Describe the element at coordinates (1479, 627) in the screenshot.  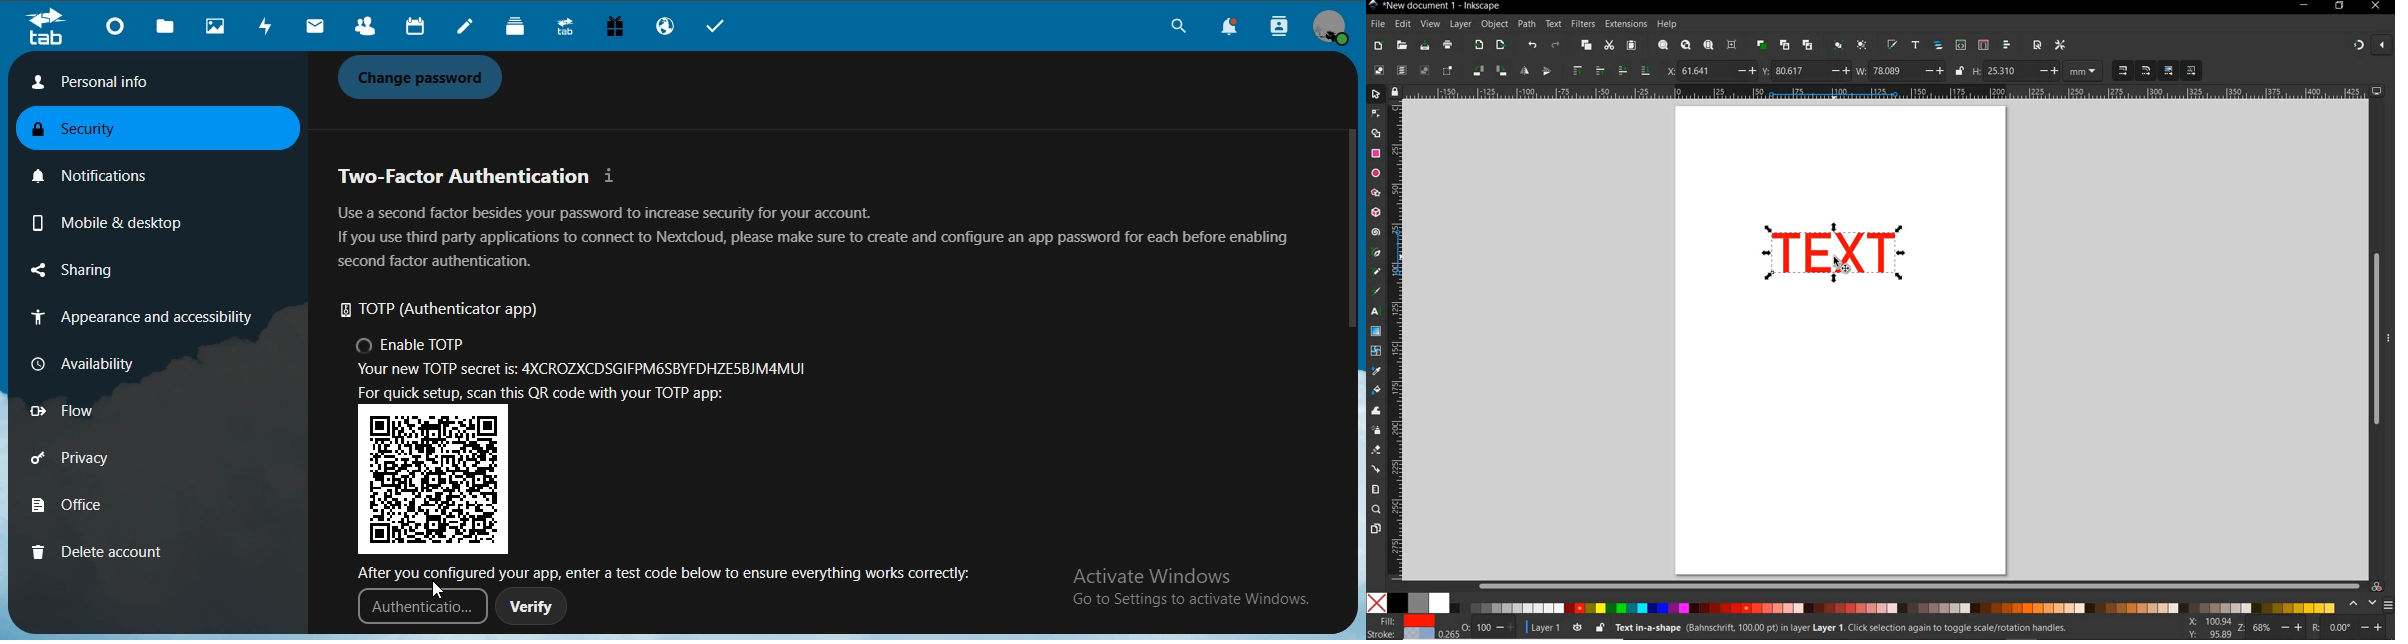
I see `opacity` at that location.